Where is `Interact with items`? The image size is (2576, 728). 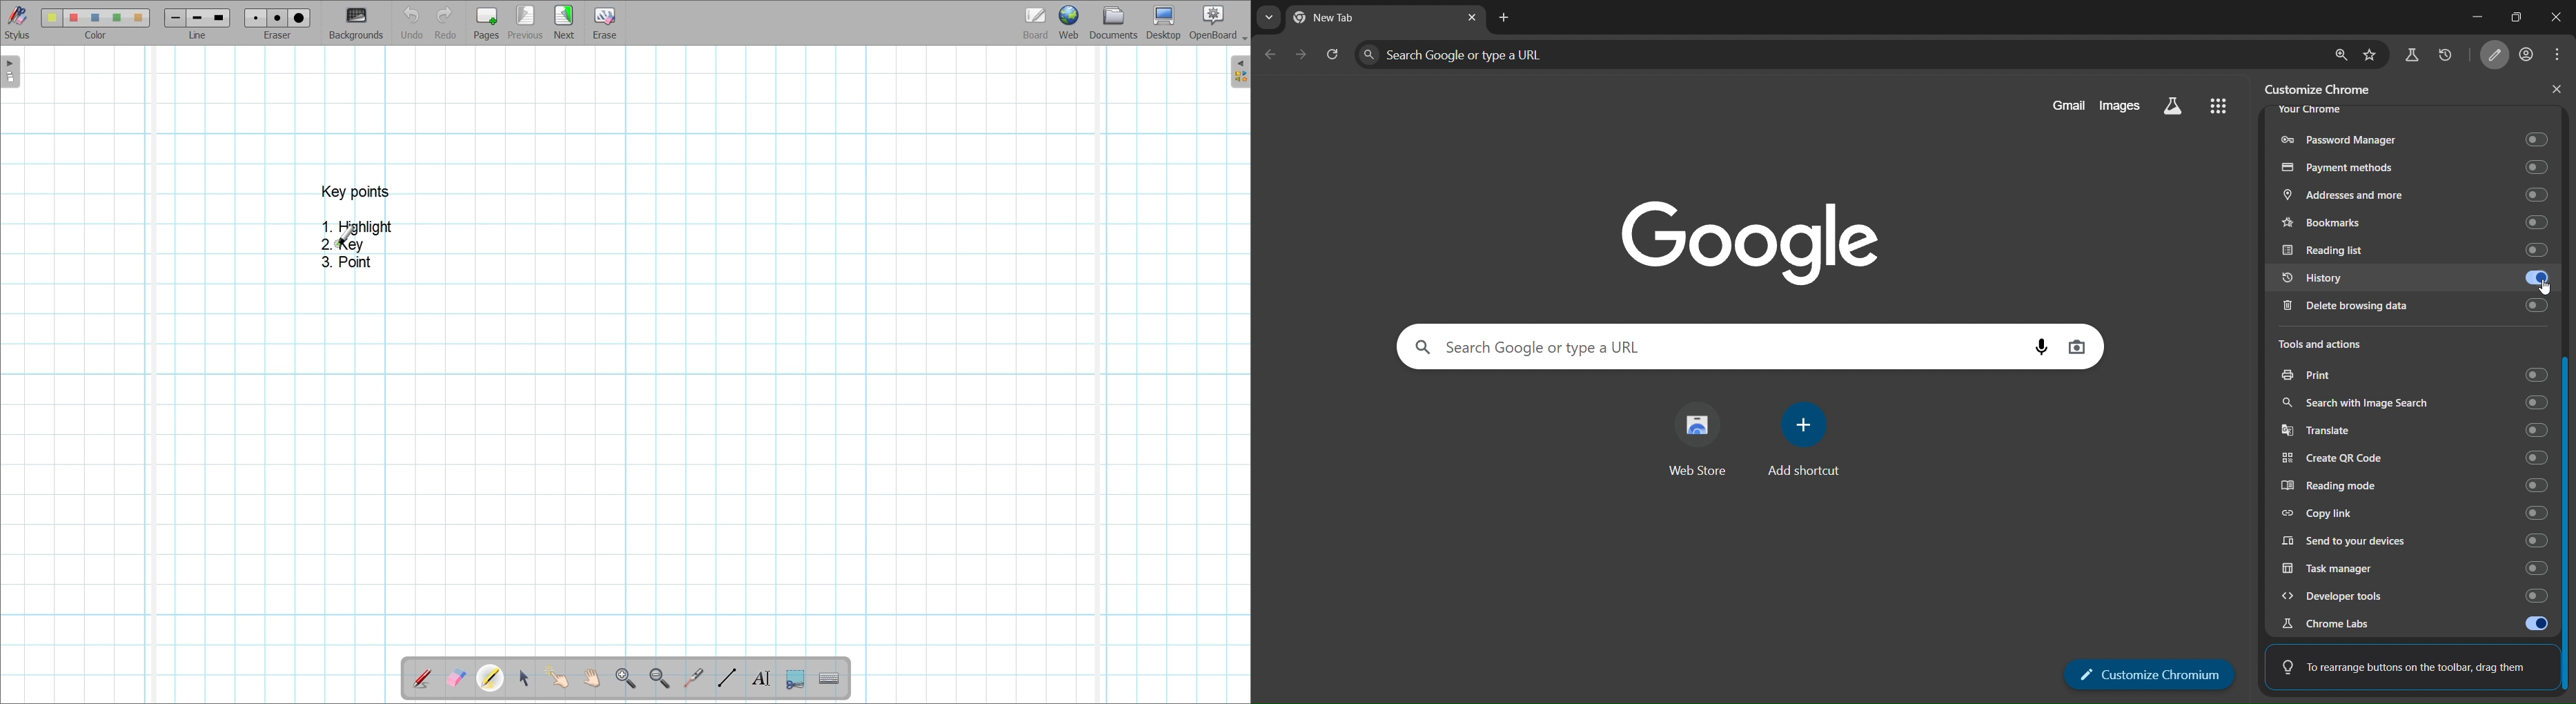 Interact with items is located at coordinates (557, 677).